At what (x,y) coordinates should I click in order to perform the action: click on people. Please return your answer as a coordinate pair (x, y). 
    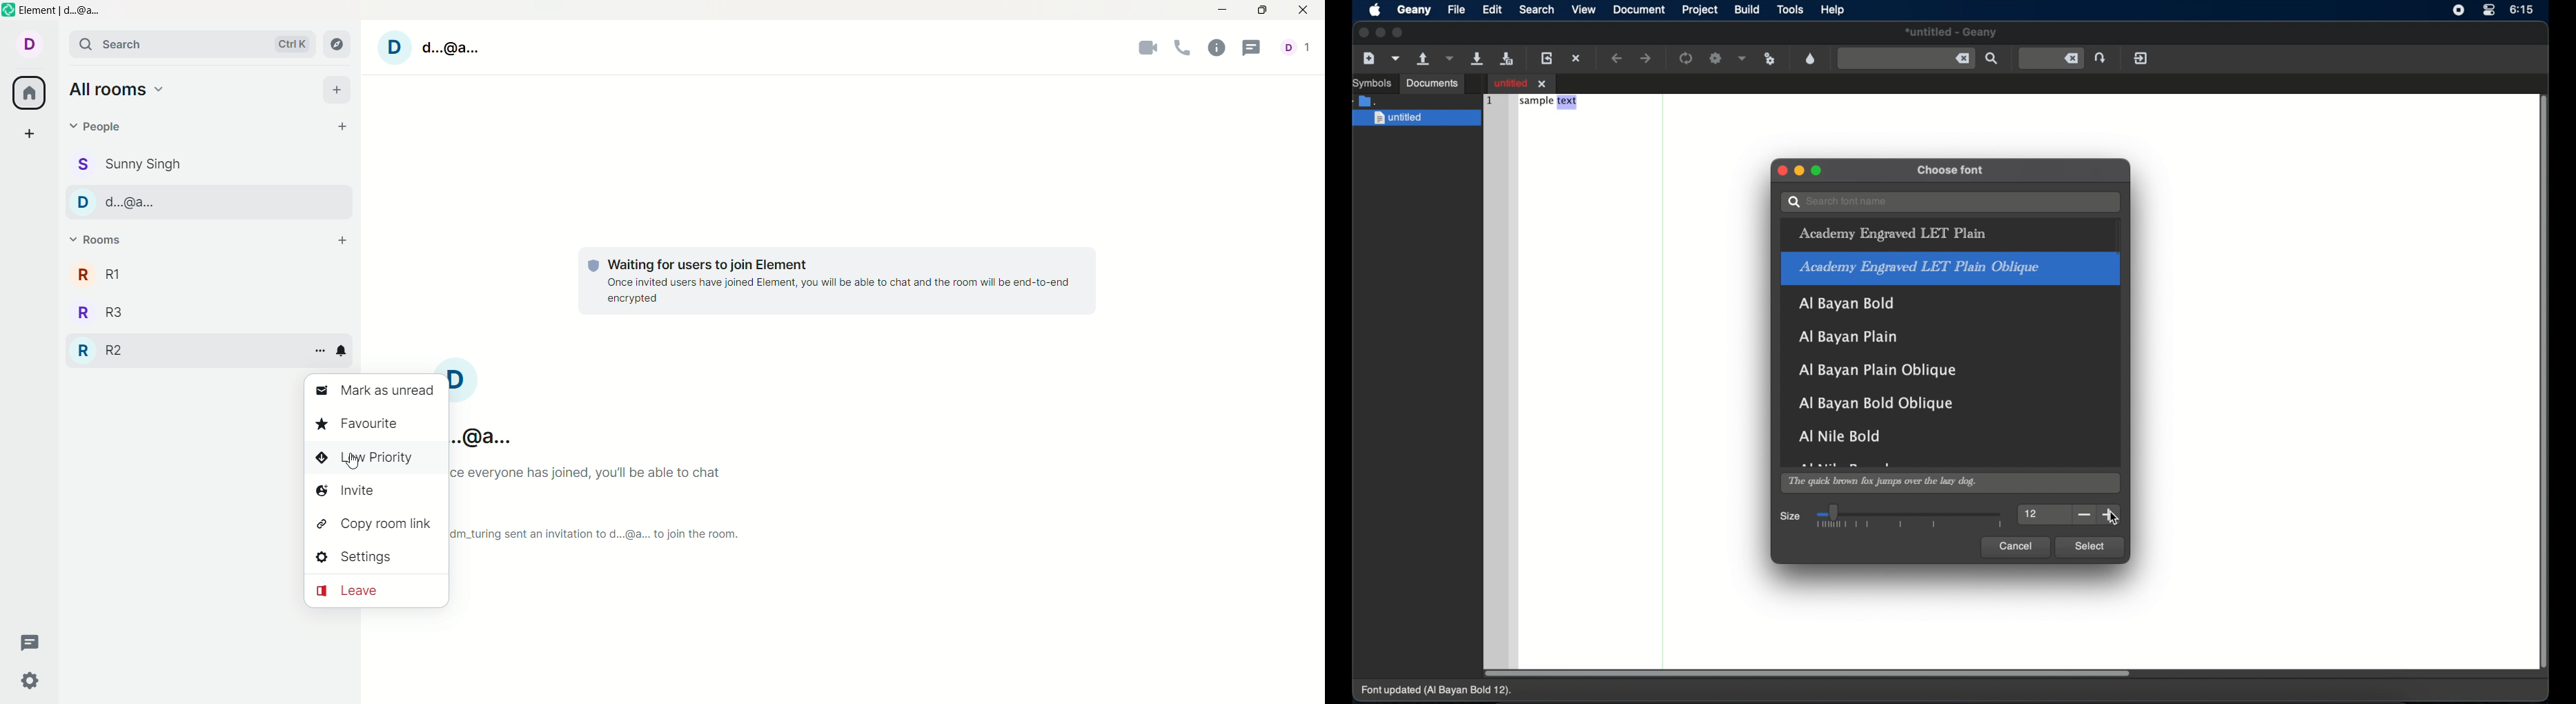
    Looking at the image, I should click on (101, 127).